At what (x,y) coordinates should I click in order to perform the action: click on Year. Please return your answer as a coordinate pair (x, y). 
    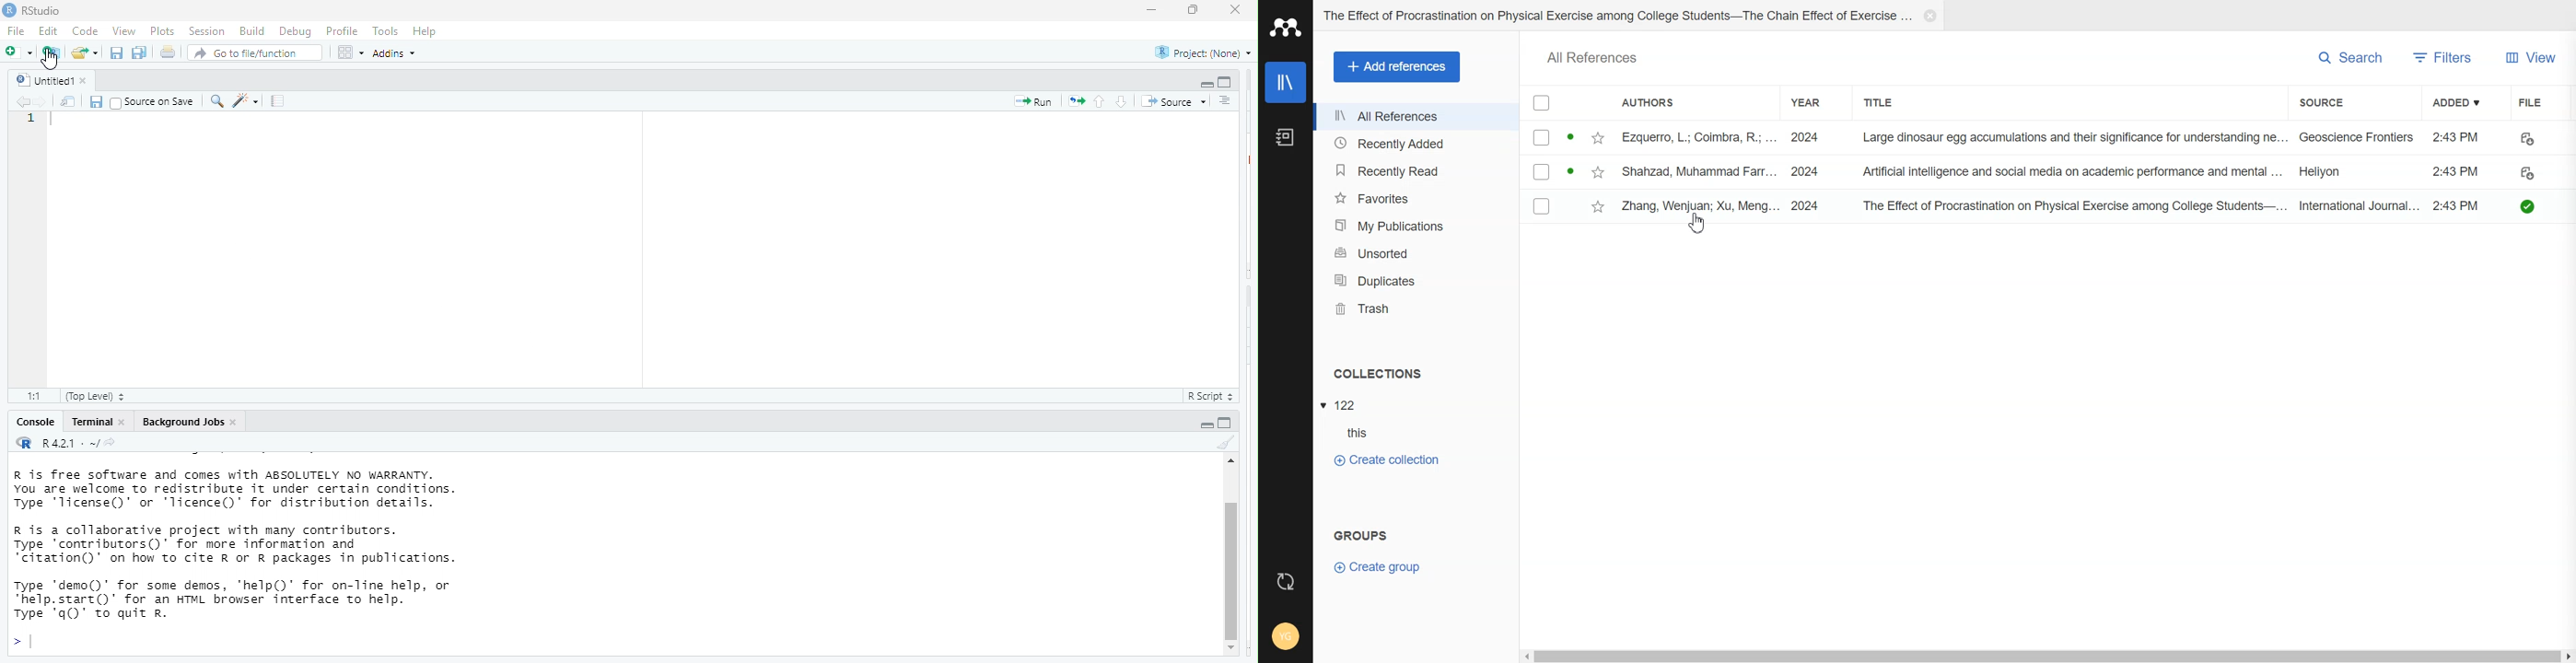
    Looking at the image, I should click on (1814, 102).